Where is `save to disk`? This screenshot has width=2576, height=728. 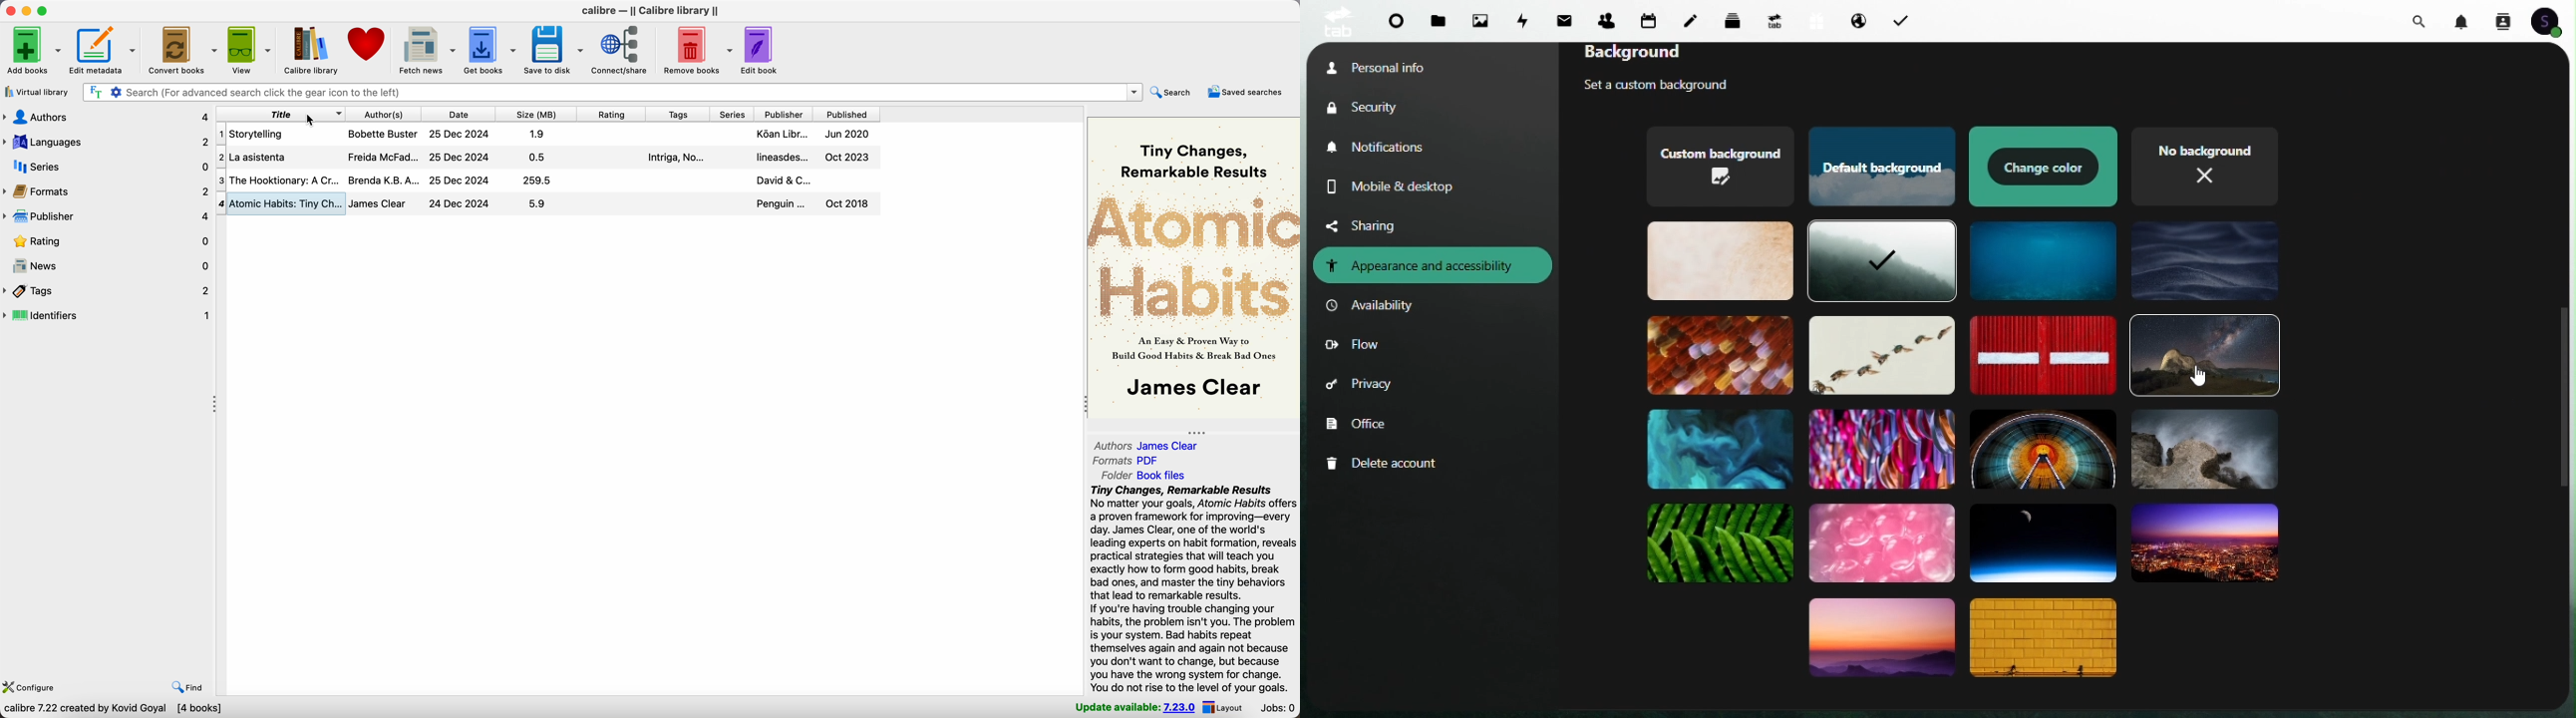 save to disk is located at coordinates (554, 49).